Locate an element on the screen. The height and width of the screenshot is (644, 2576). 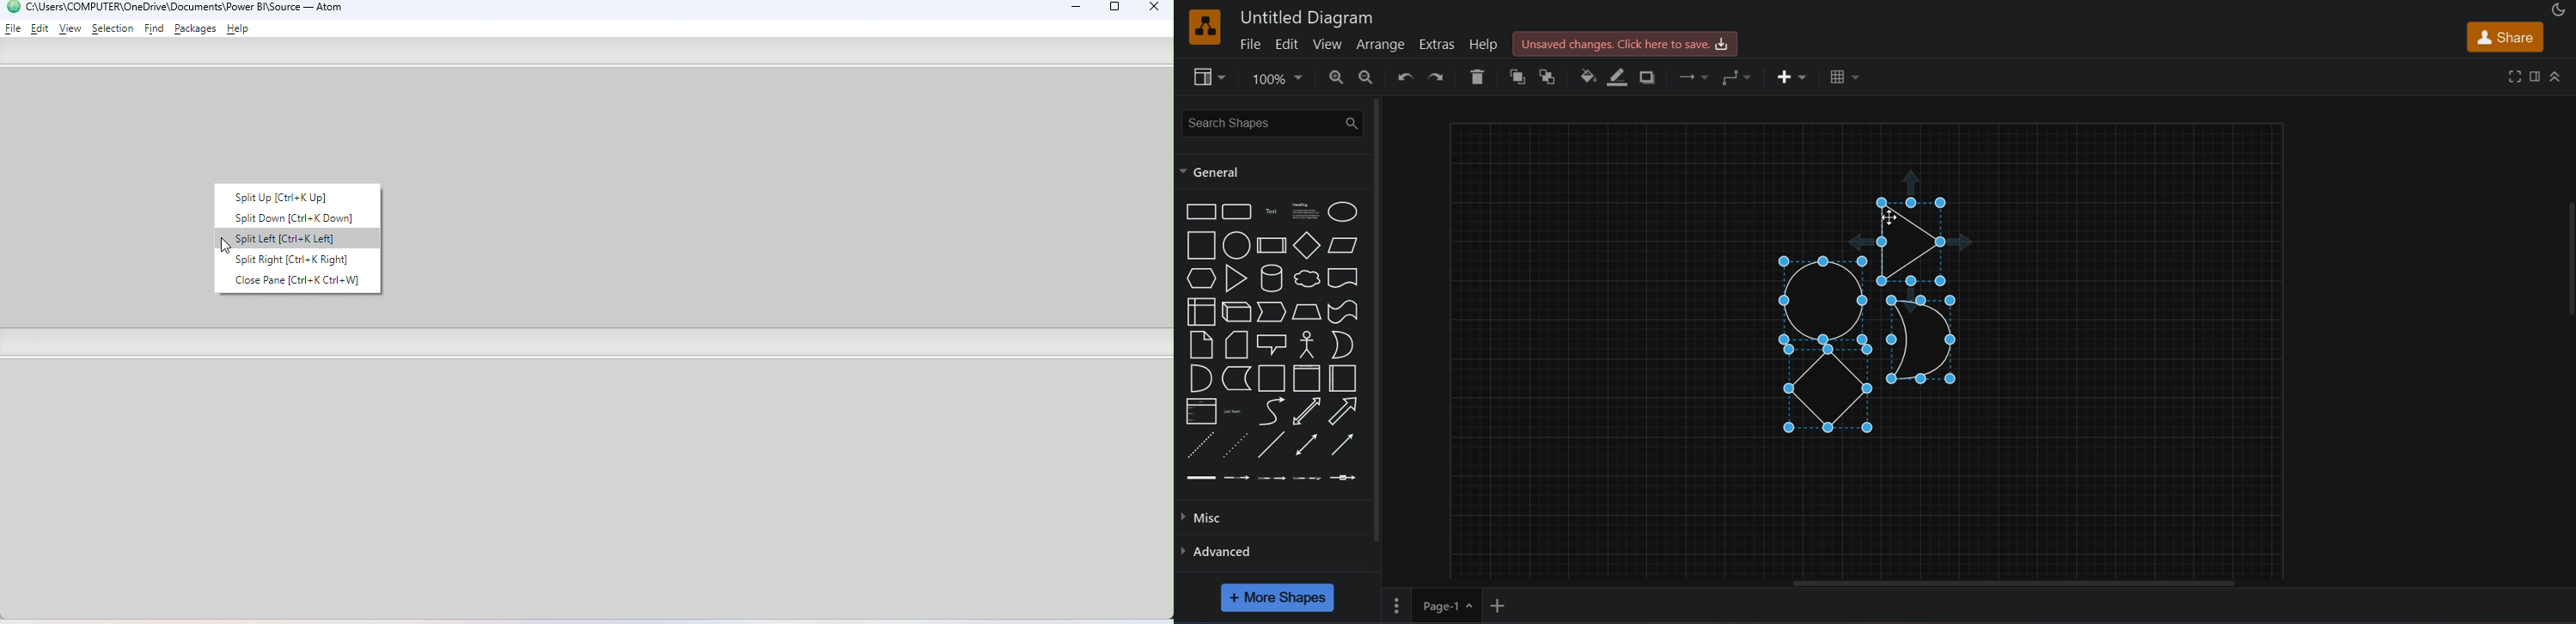
Pane 2 is located at coordinates (589, 492).